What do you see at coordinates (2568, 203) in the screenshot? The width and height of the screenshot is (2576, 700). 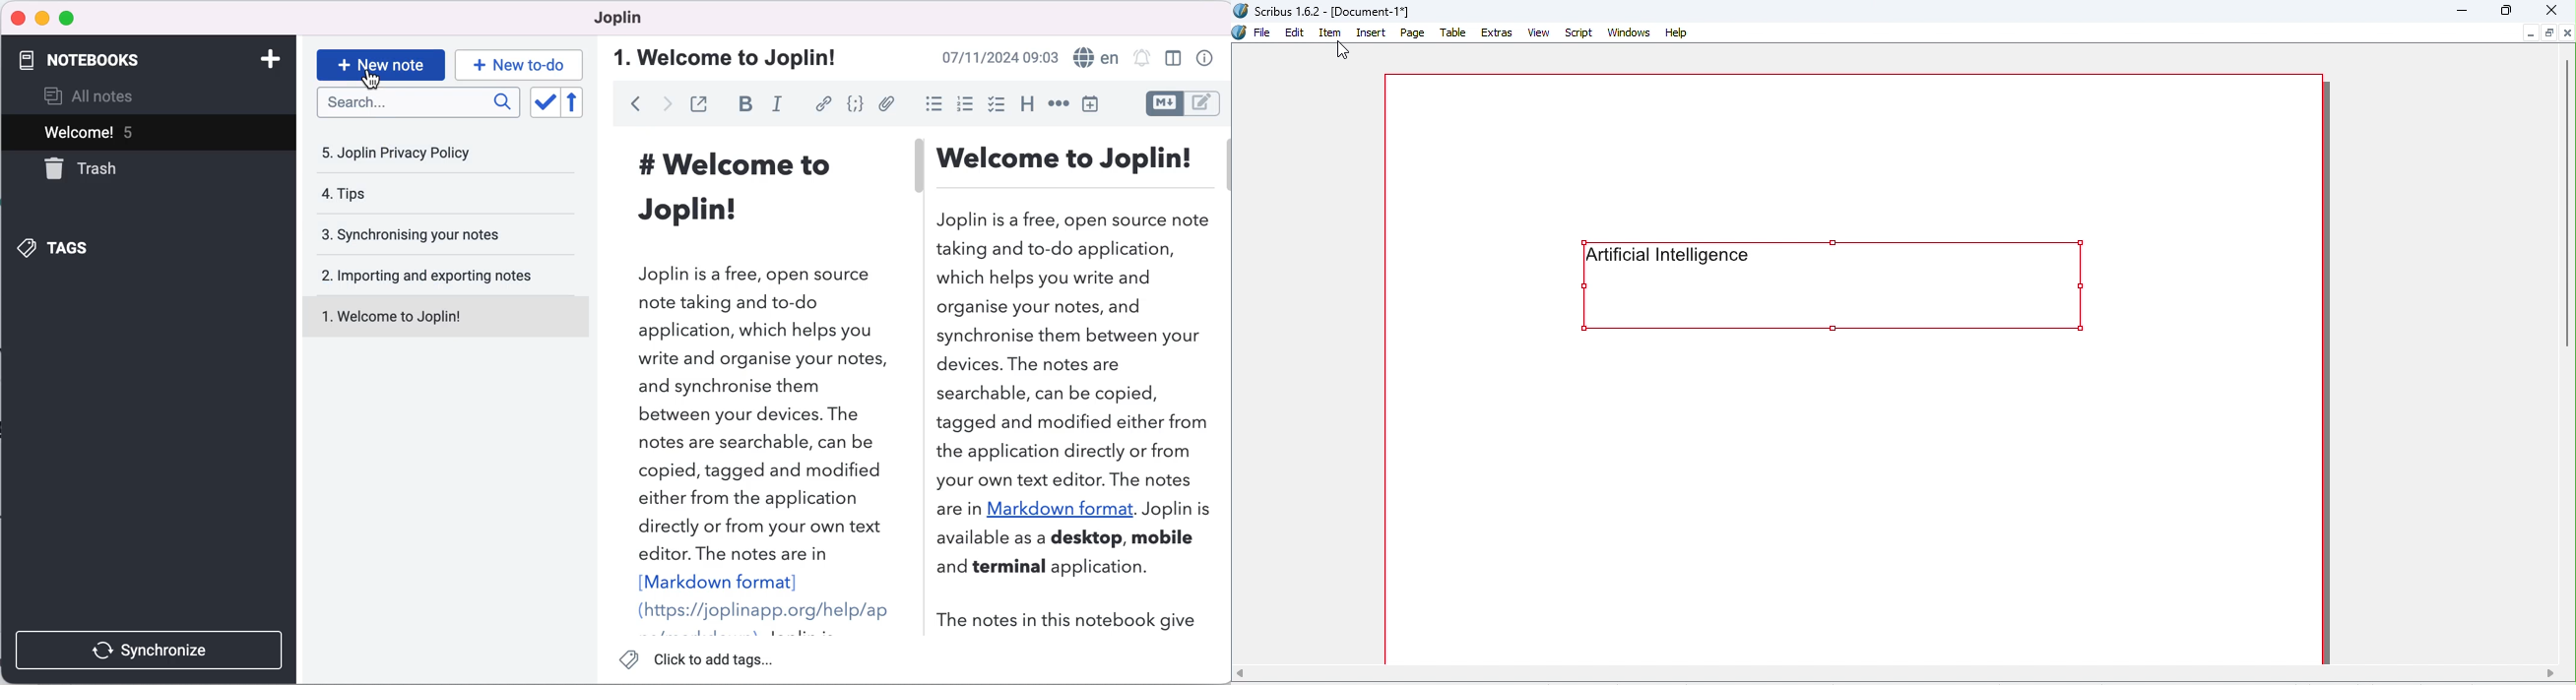 I see `Vertical scroll bar` at bounding box center [2568, 203].